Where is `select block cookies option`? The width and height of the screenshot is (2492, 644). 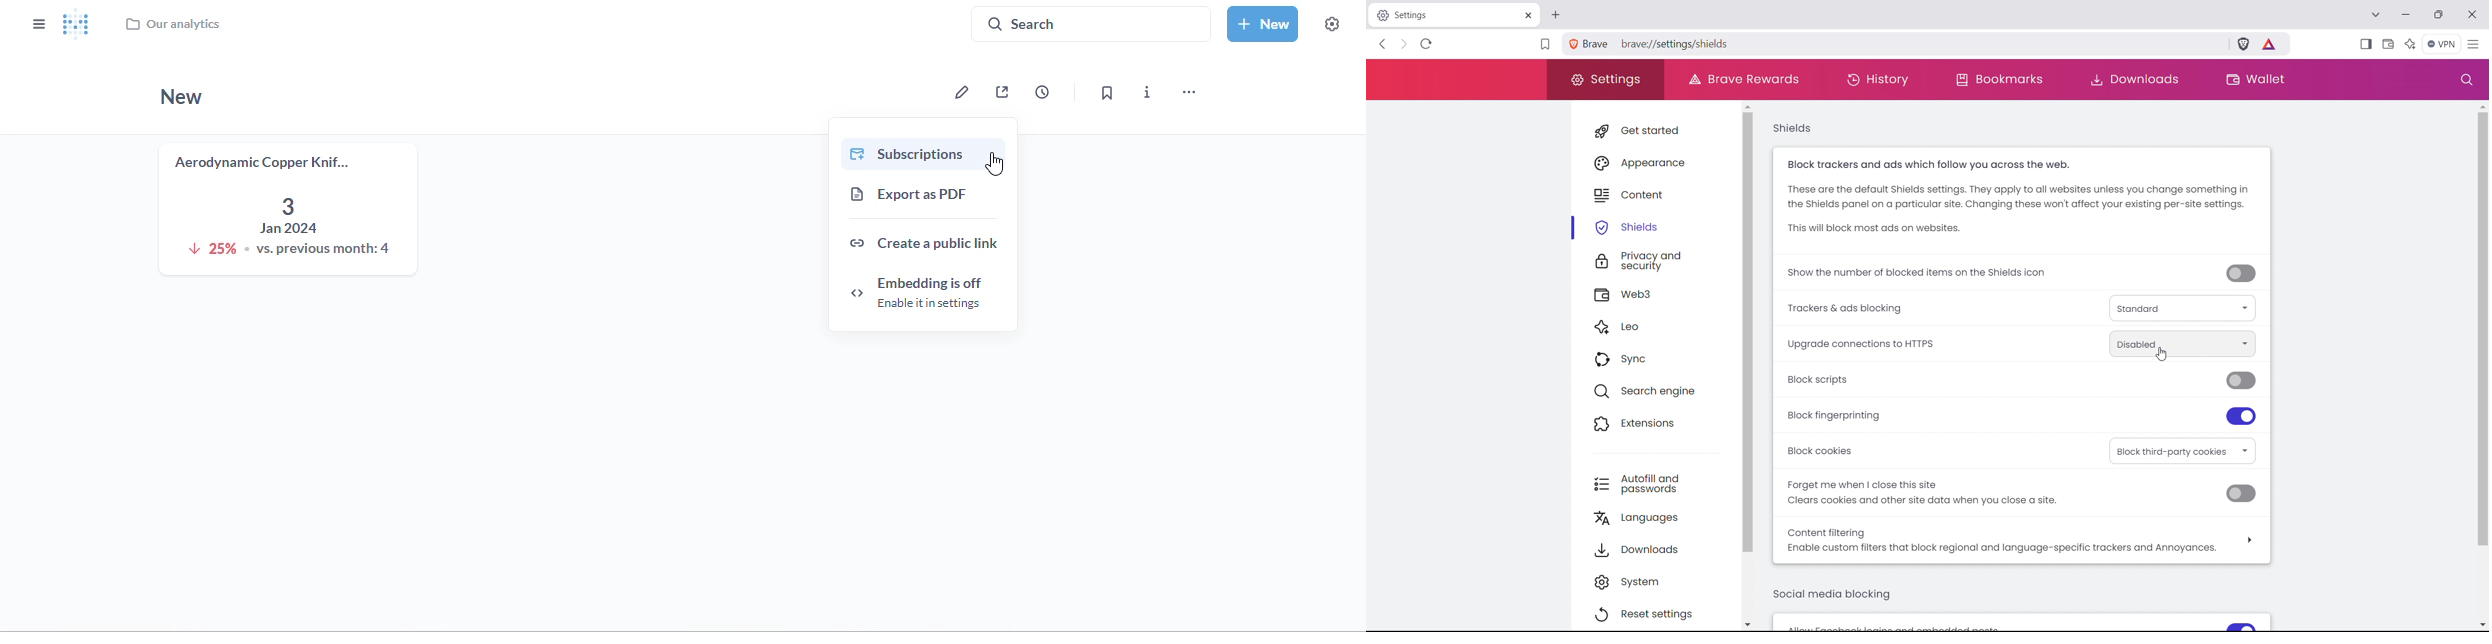 select block cookies option is located at coordinates (2184, 451).